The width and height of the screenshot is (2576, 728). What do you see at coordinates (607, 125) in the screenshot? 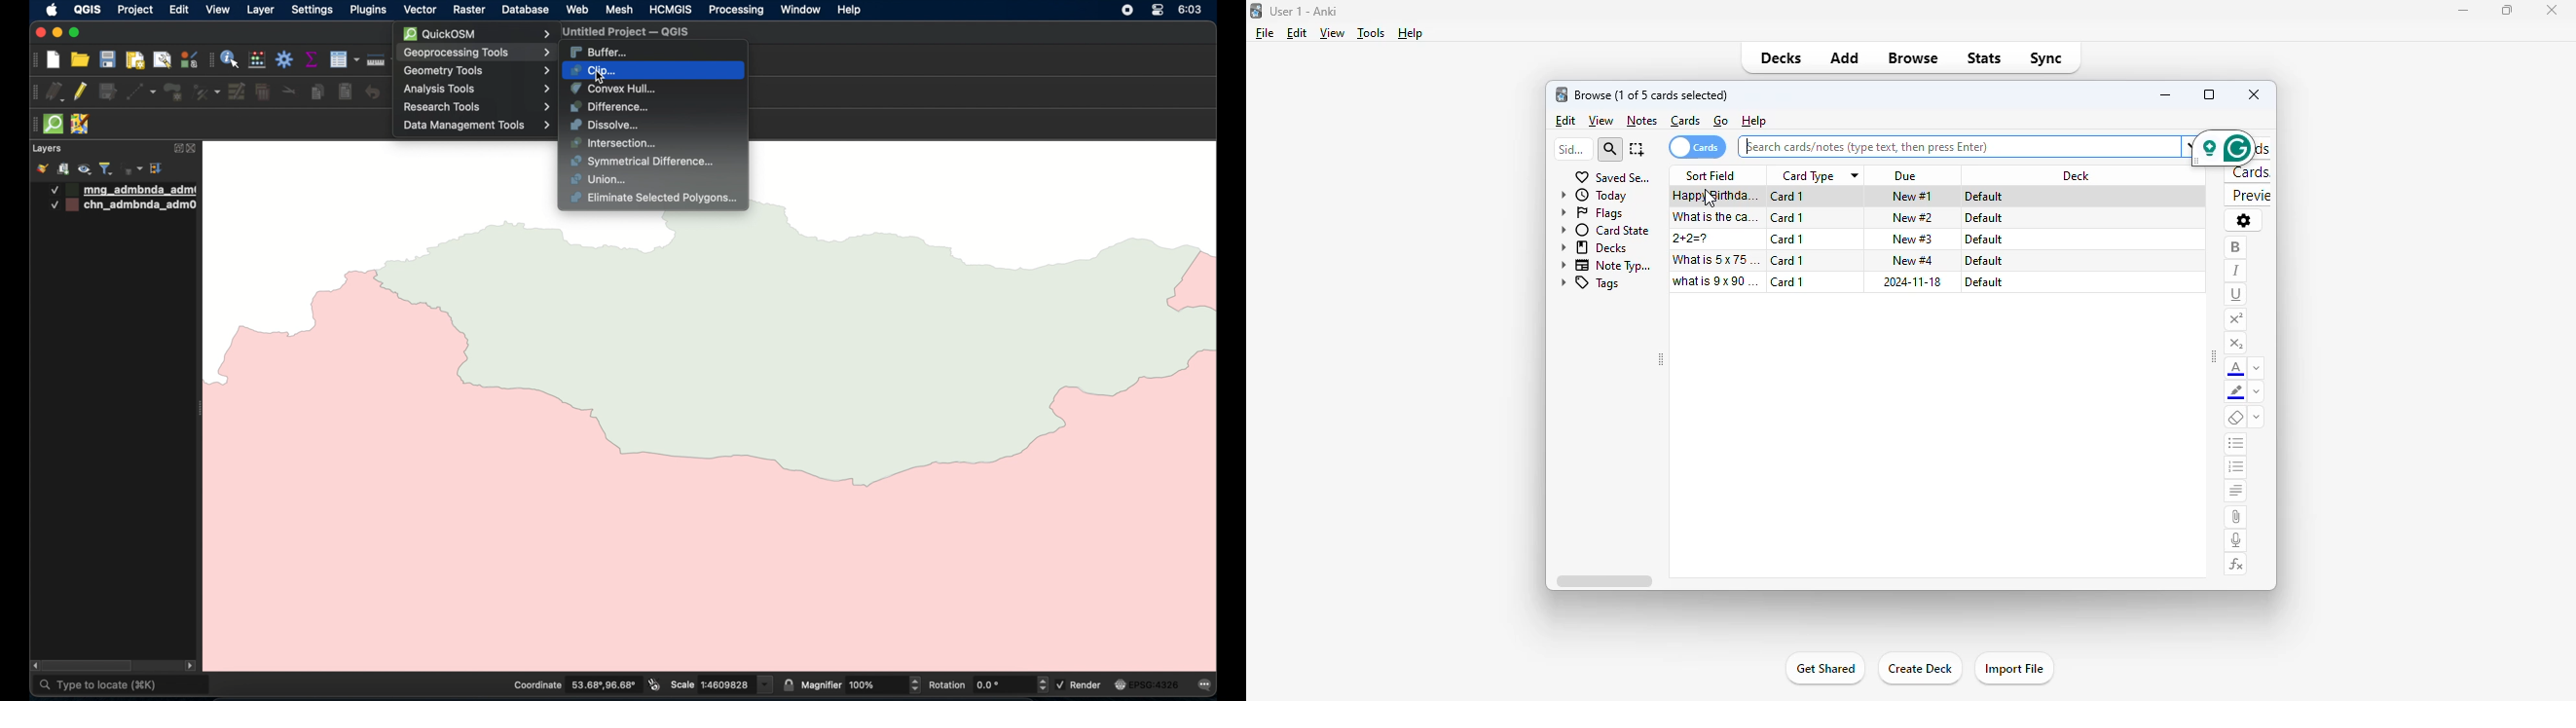
I see `dissolve` at bounding box center [607, 125].